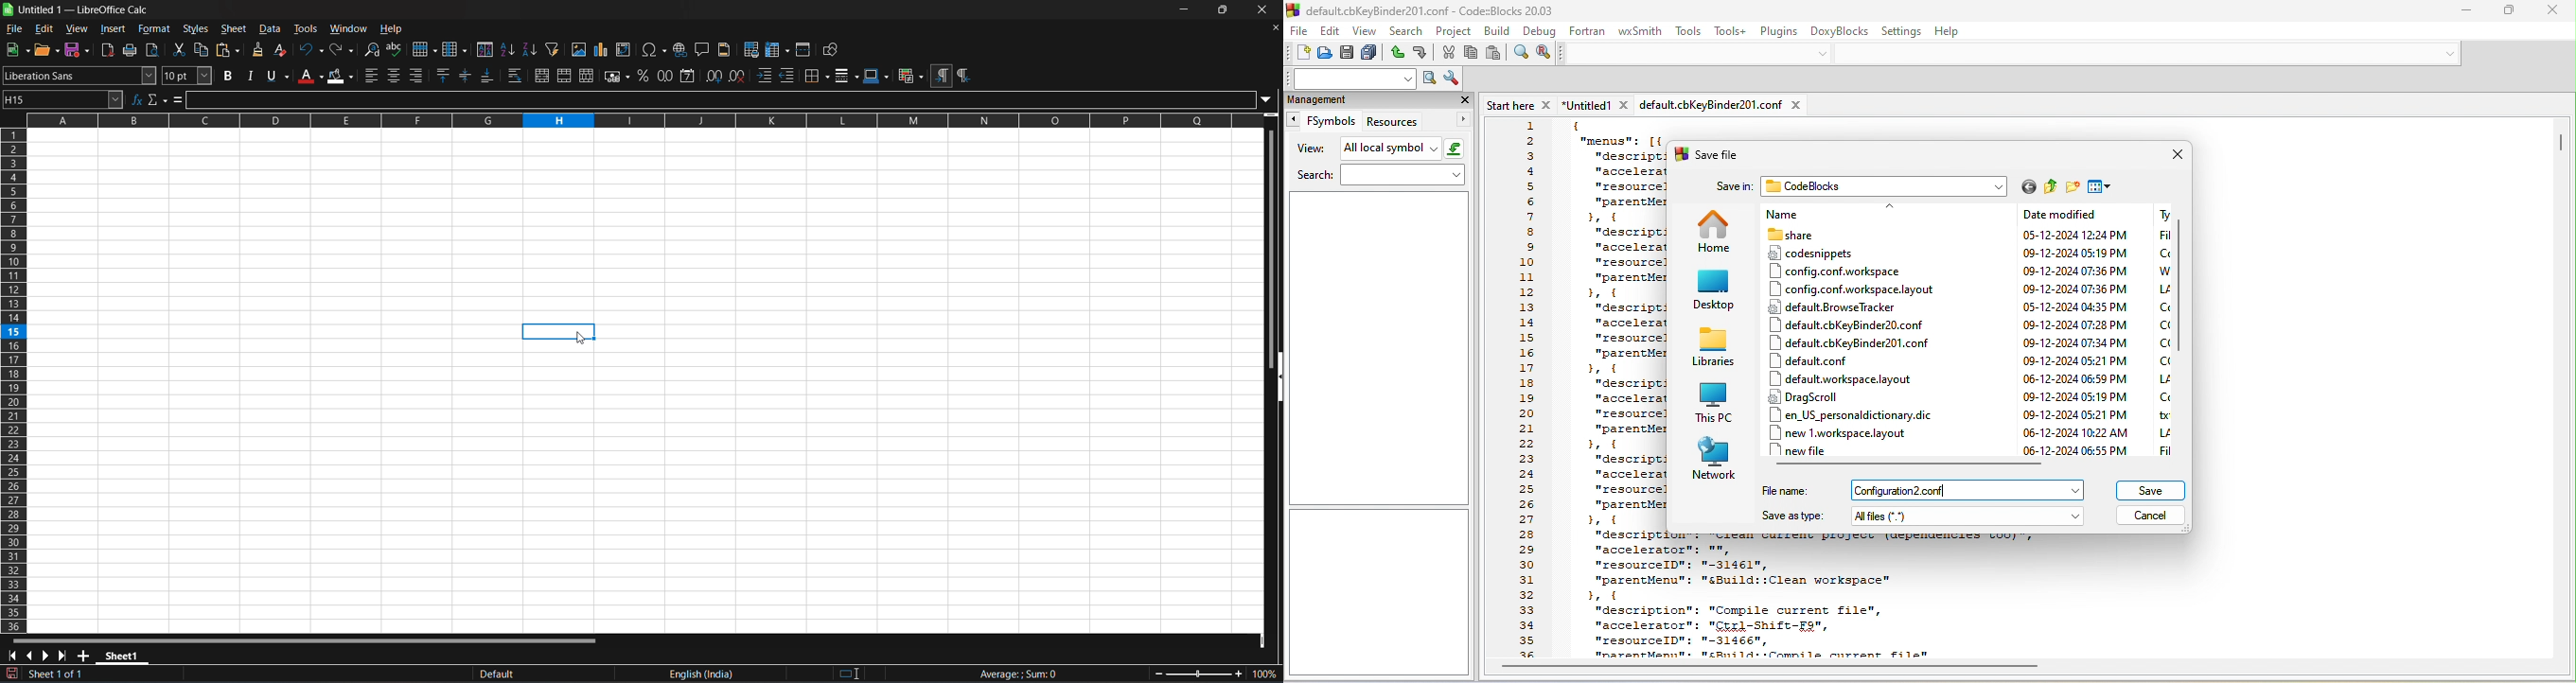  What do you see at coordinates (739, 76) in the screenshot?
I see `remove decimal place` at bounding box center [739, 76].